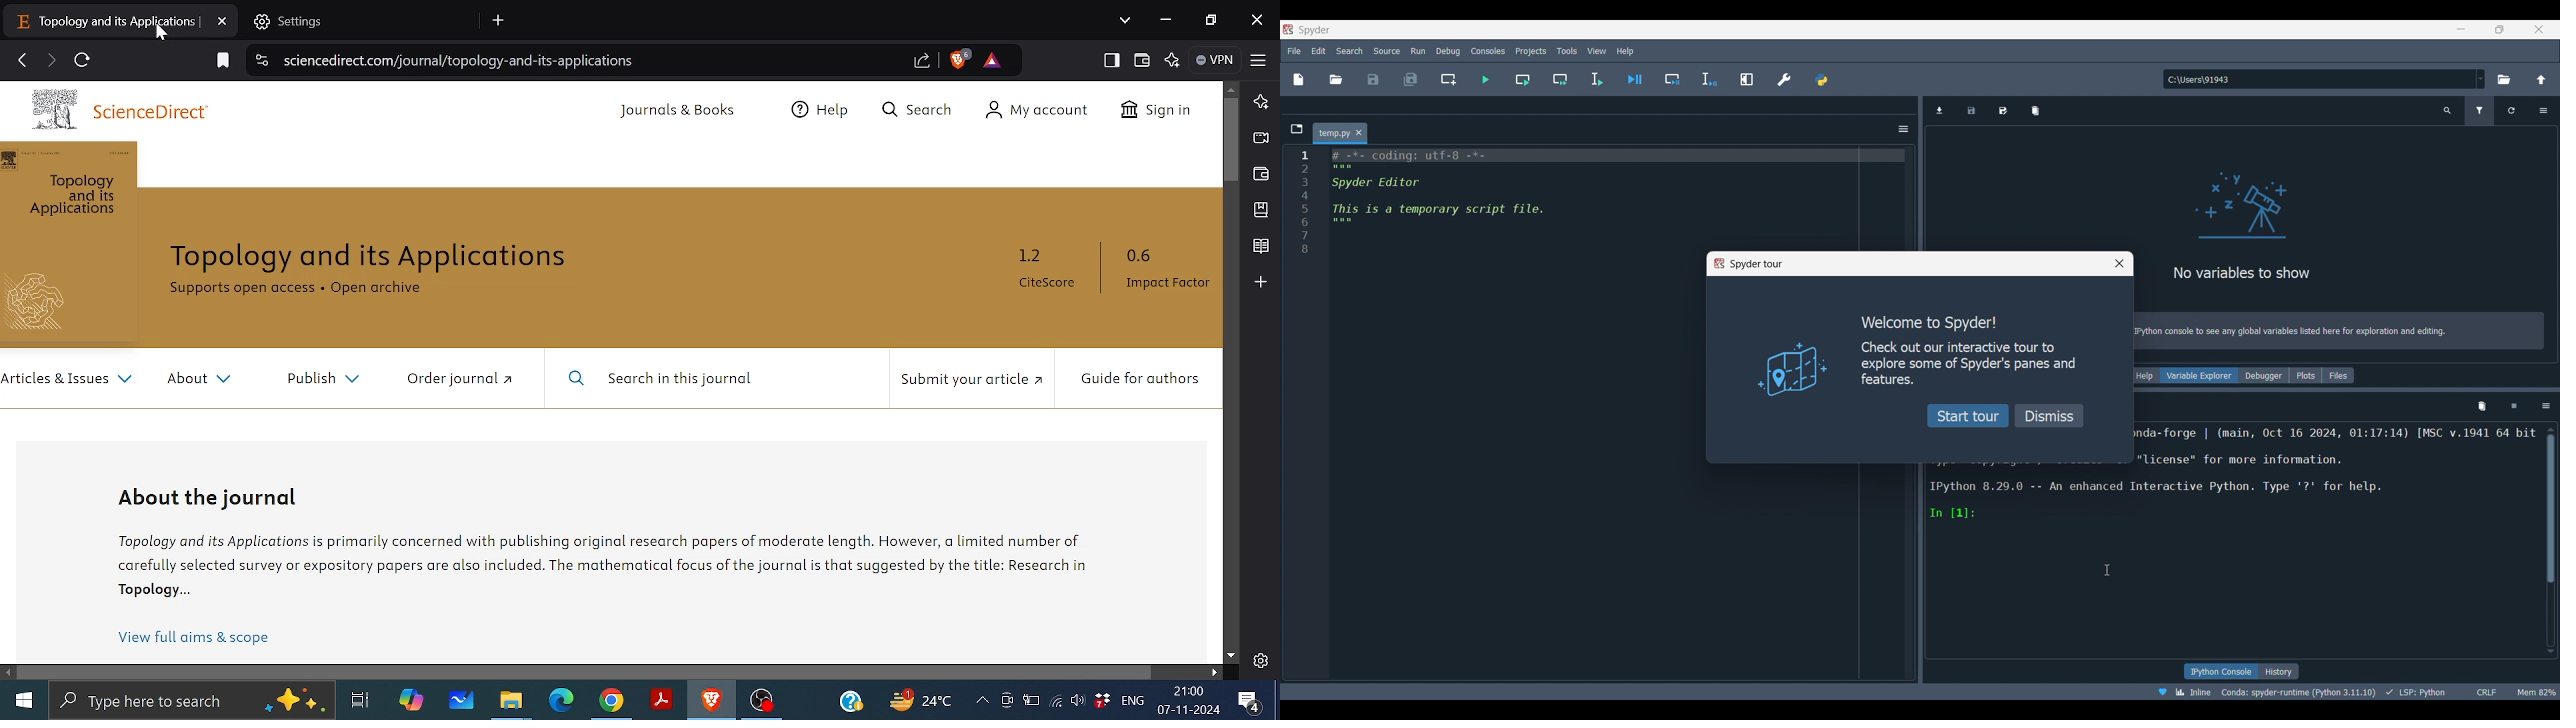  Describe the element at coordinates (1299, 79) in the screenshot. I see `New file` at that location.